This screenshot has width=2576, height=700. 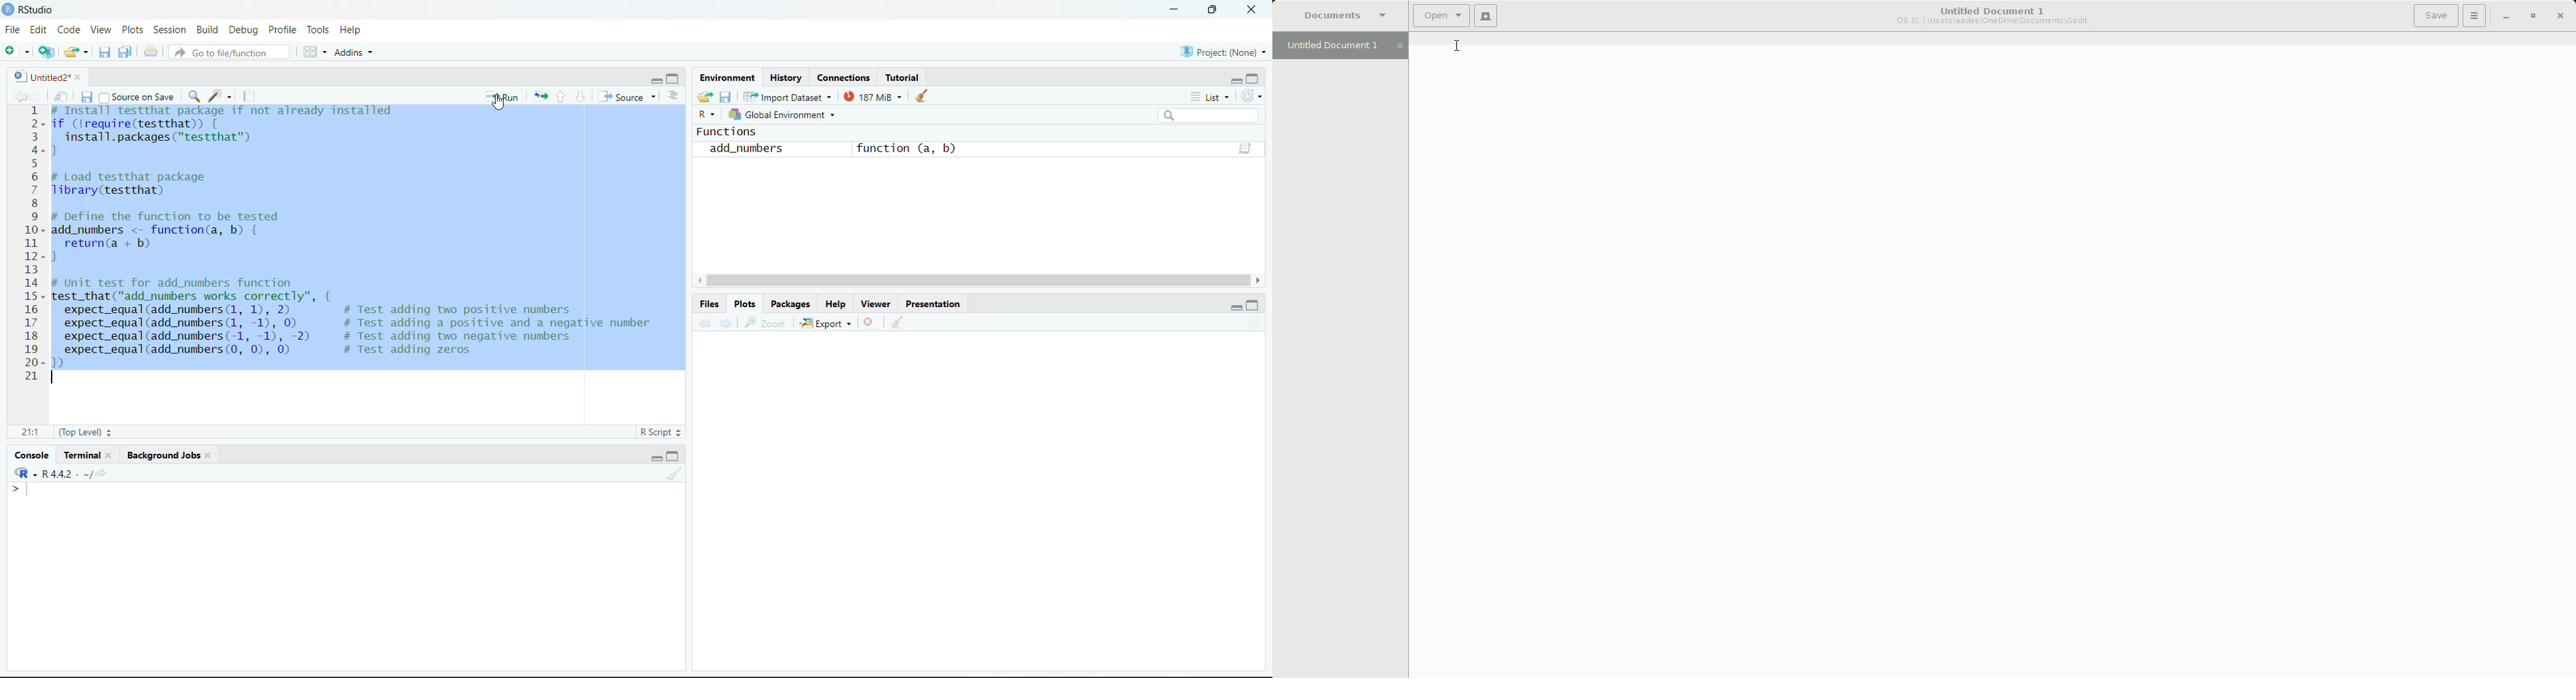 What do you see at coordinates (17, 51) in the screenshot?
I see `new file` at bounding box center [17, 51].